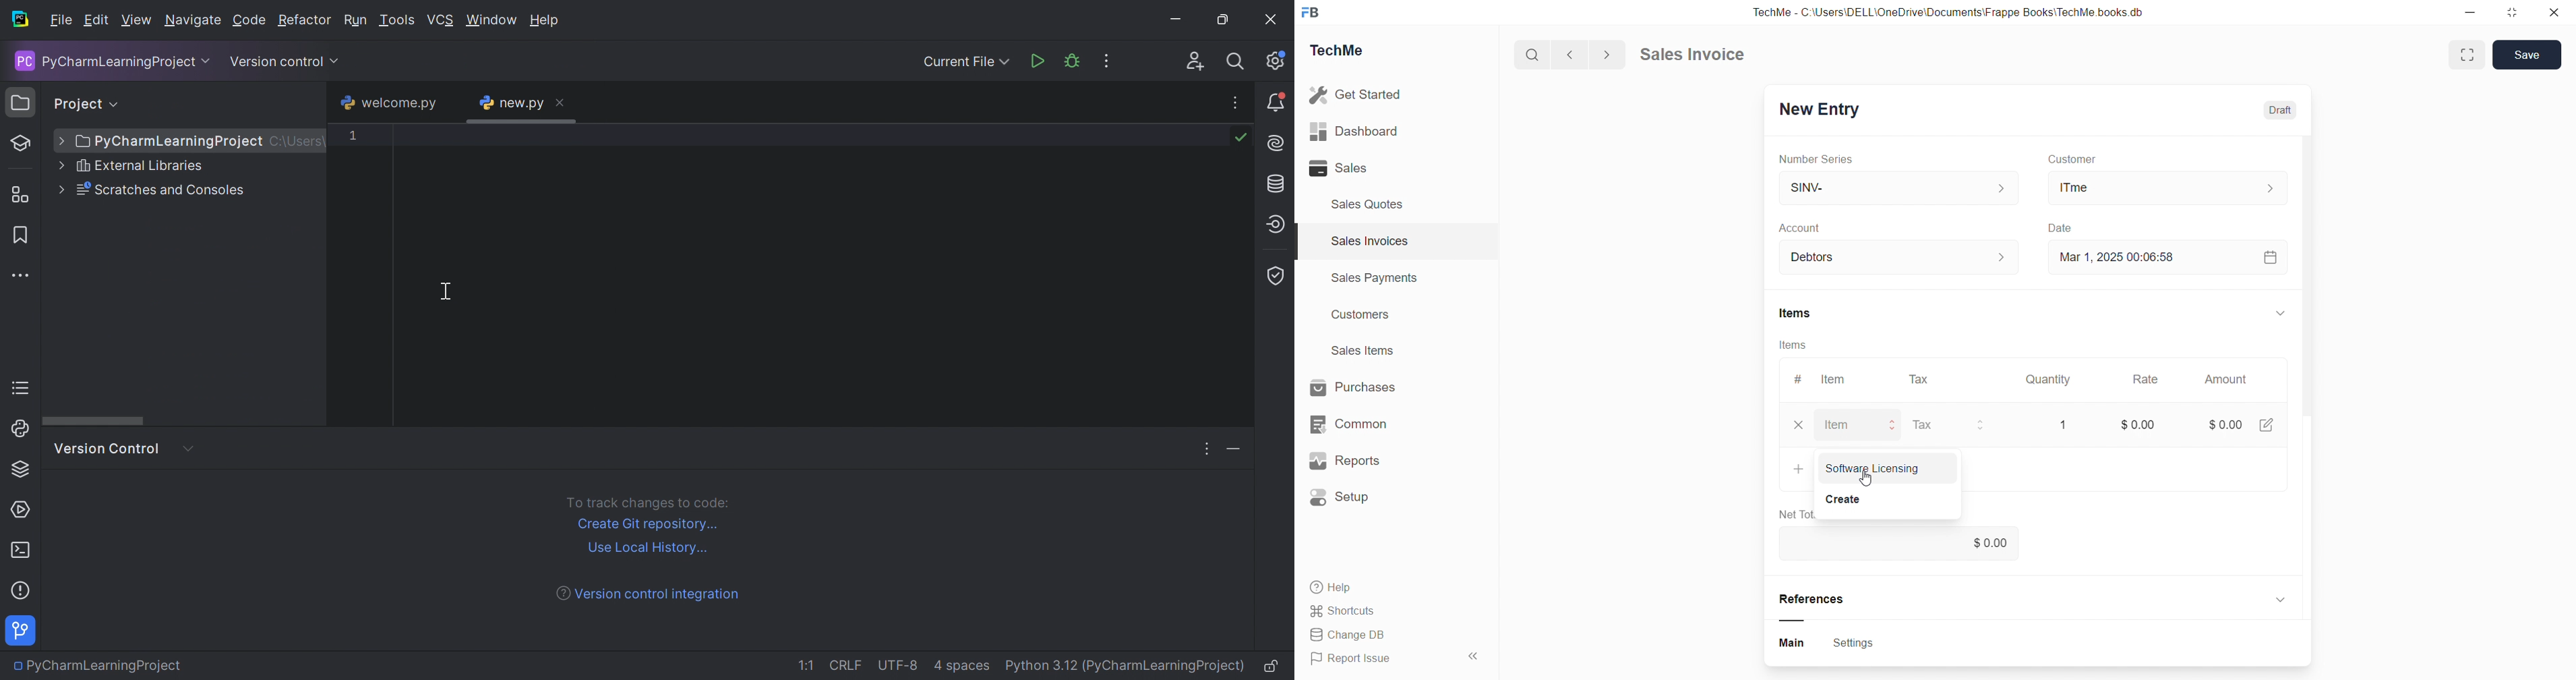 This screenshot has height=700, width=2576. Describe the element at coordinates (1206, 449) in the screenshot. I see `Options` at that location.